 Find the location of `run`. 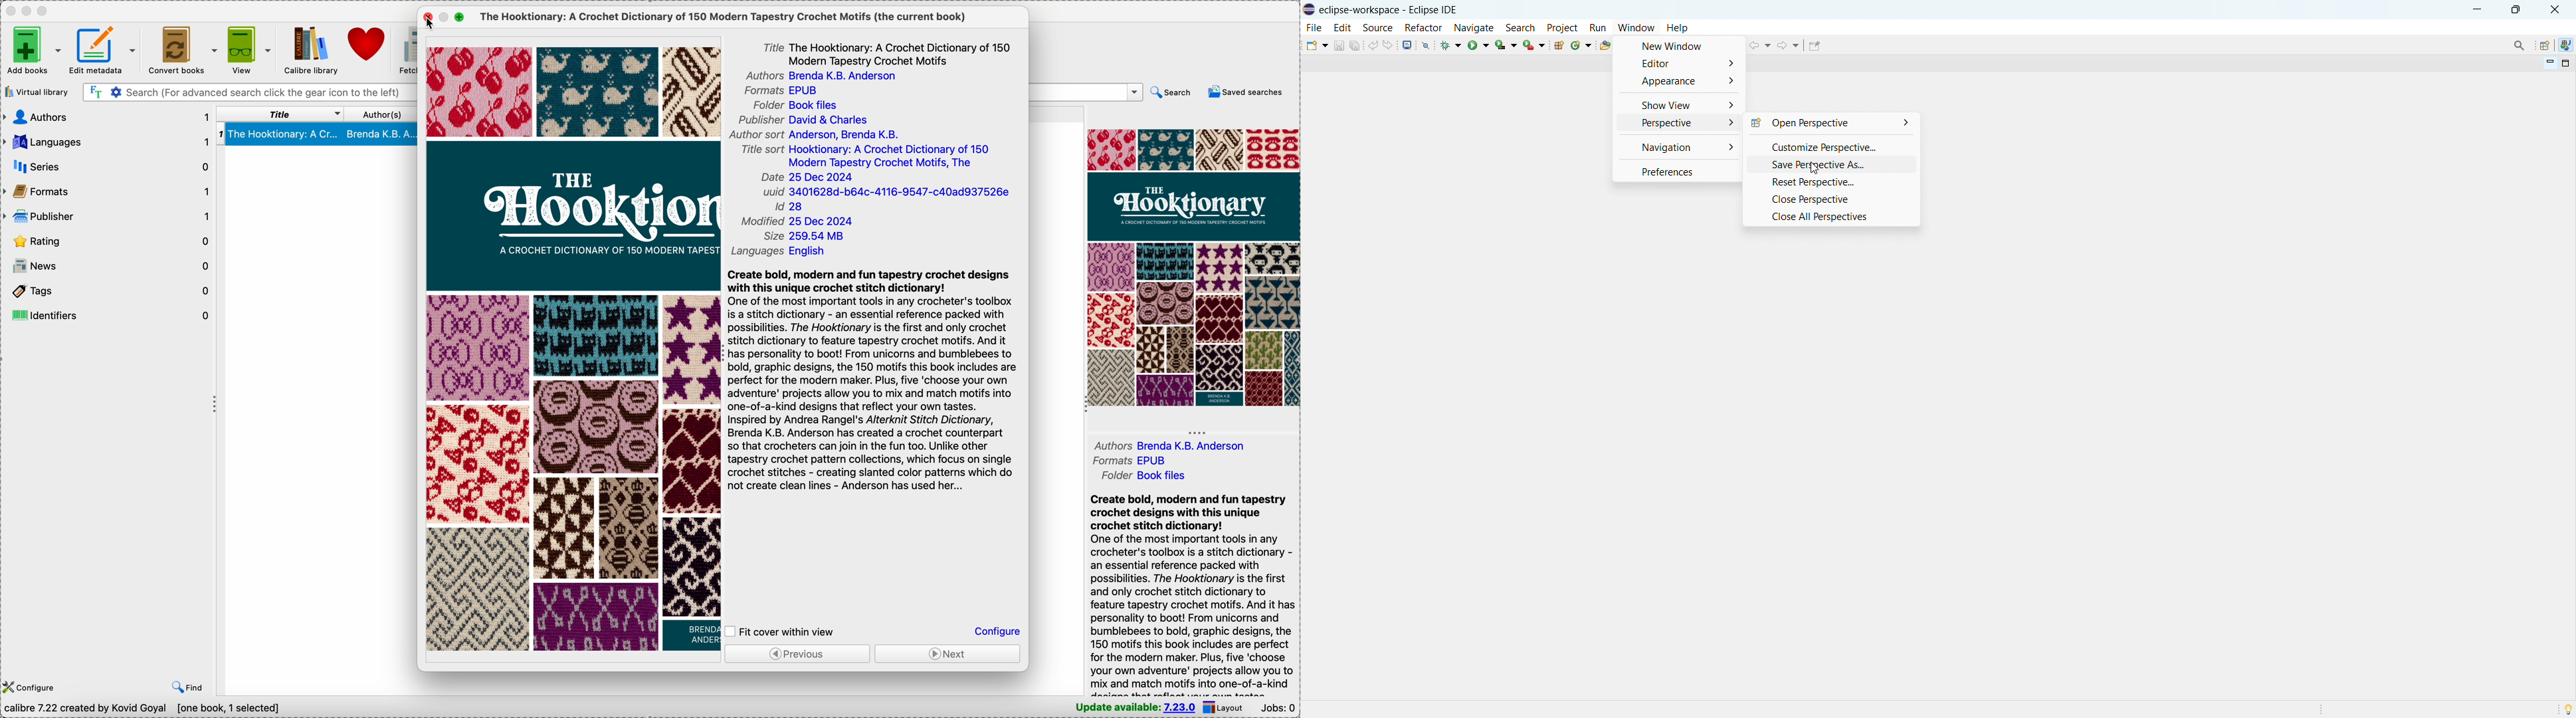

run is located at coordinates (1598, 27).